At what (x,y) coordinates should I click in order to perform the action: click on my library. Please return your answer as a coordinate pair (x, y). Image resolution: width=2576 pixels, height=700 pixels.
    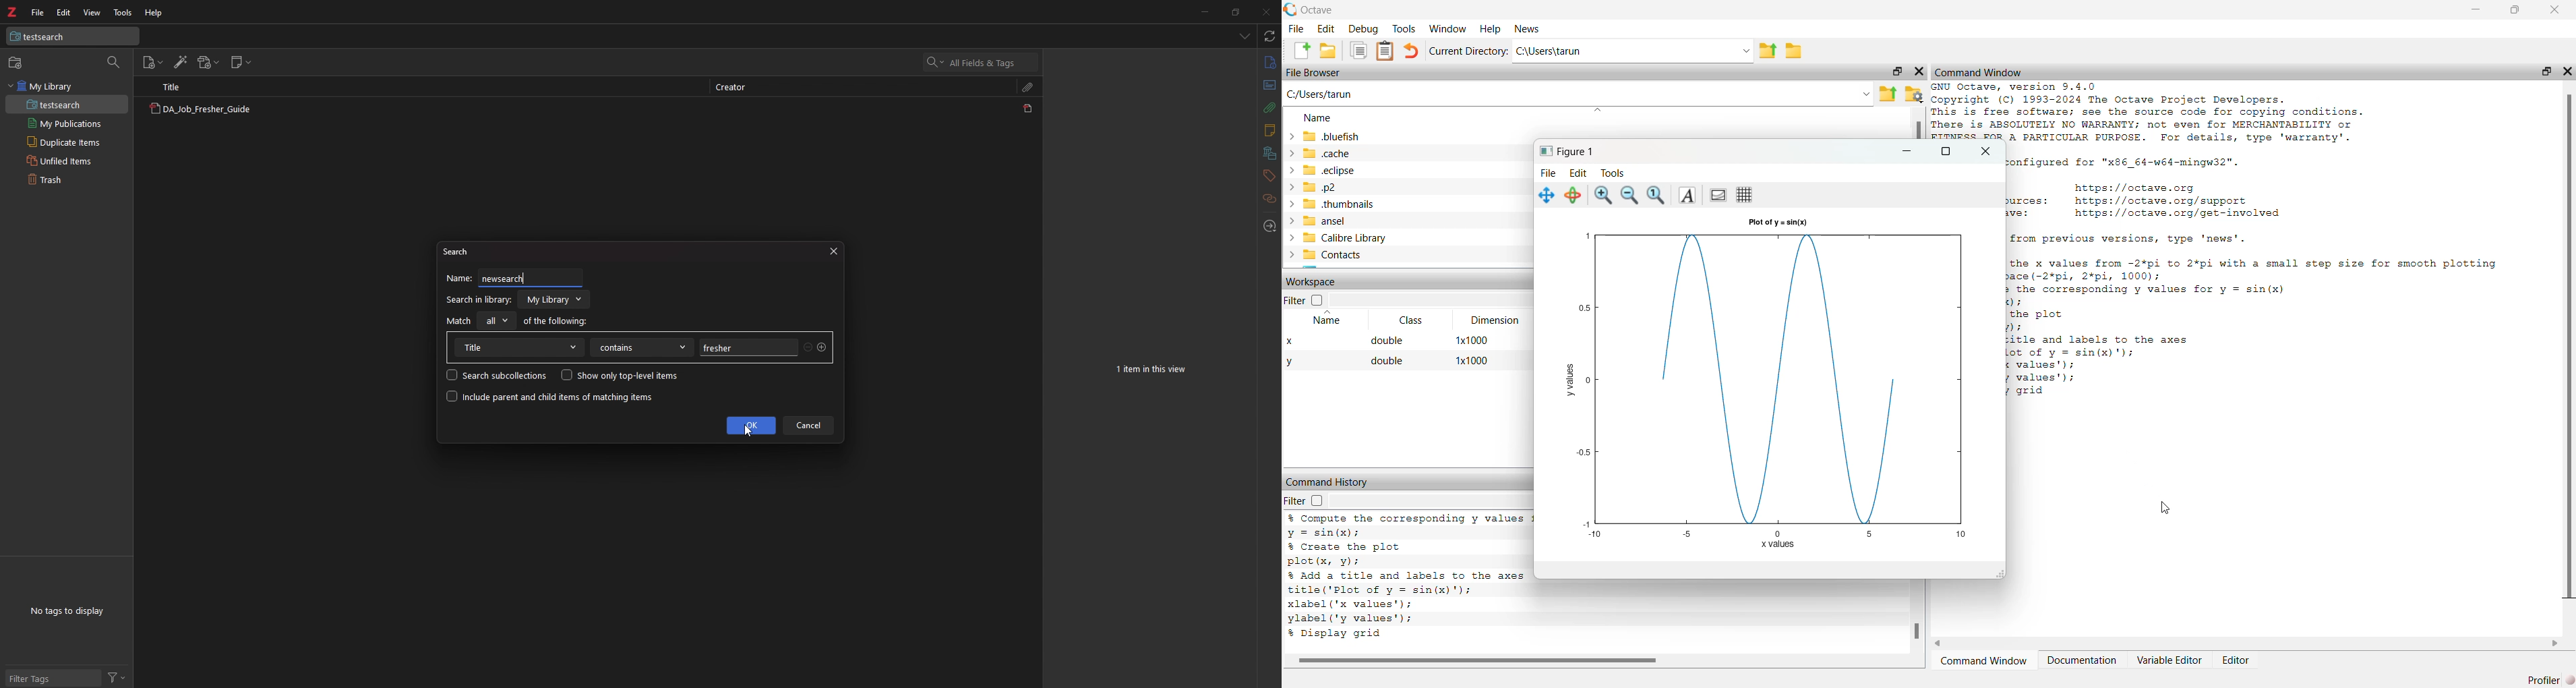
    Looking at the image, I should click on (67, 86).